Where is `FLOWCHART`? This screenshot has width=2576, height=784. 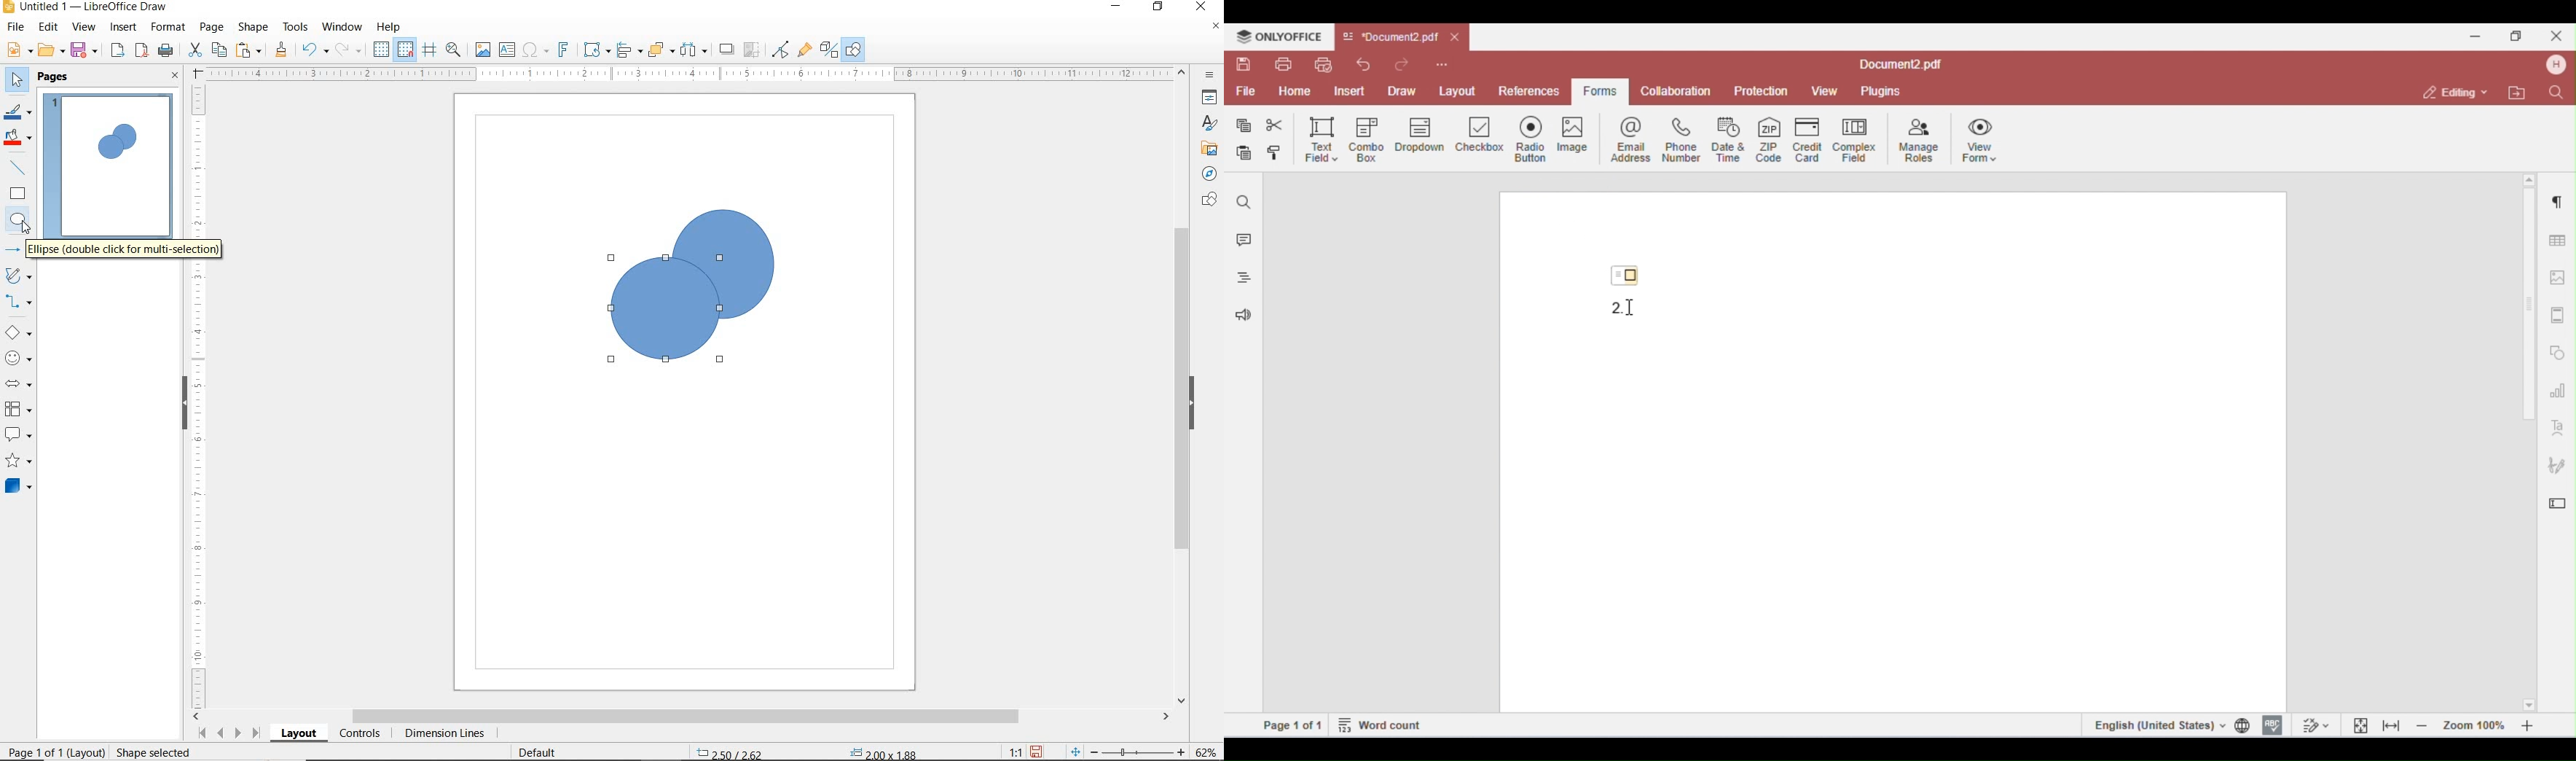
FLOWCHART is located at coordinates (17, 410).